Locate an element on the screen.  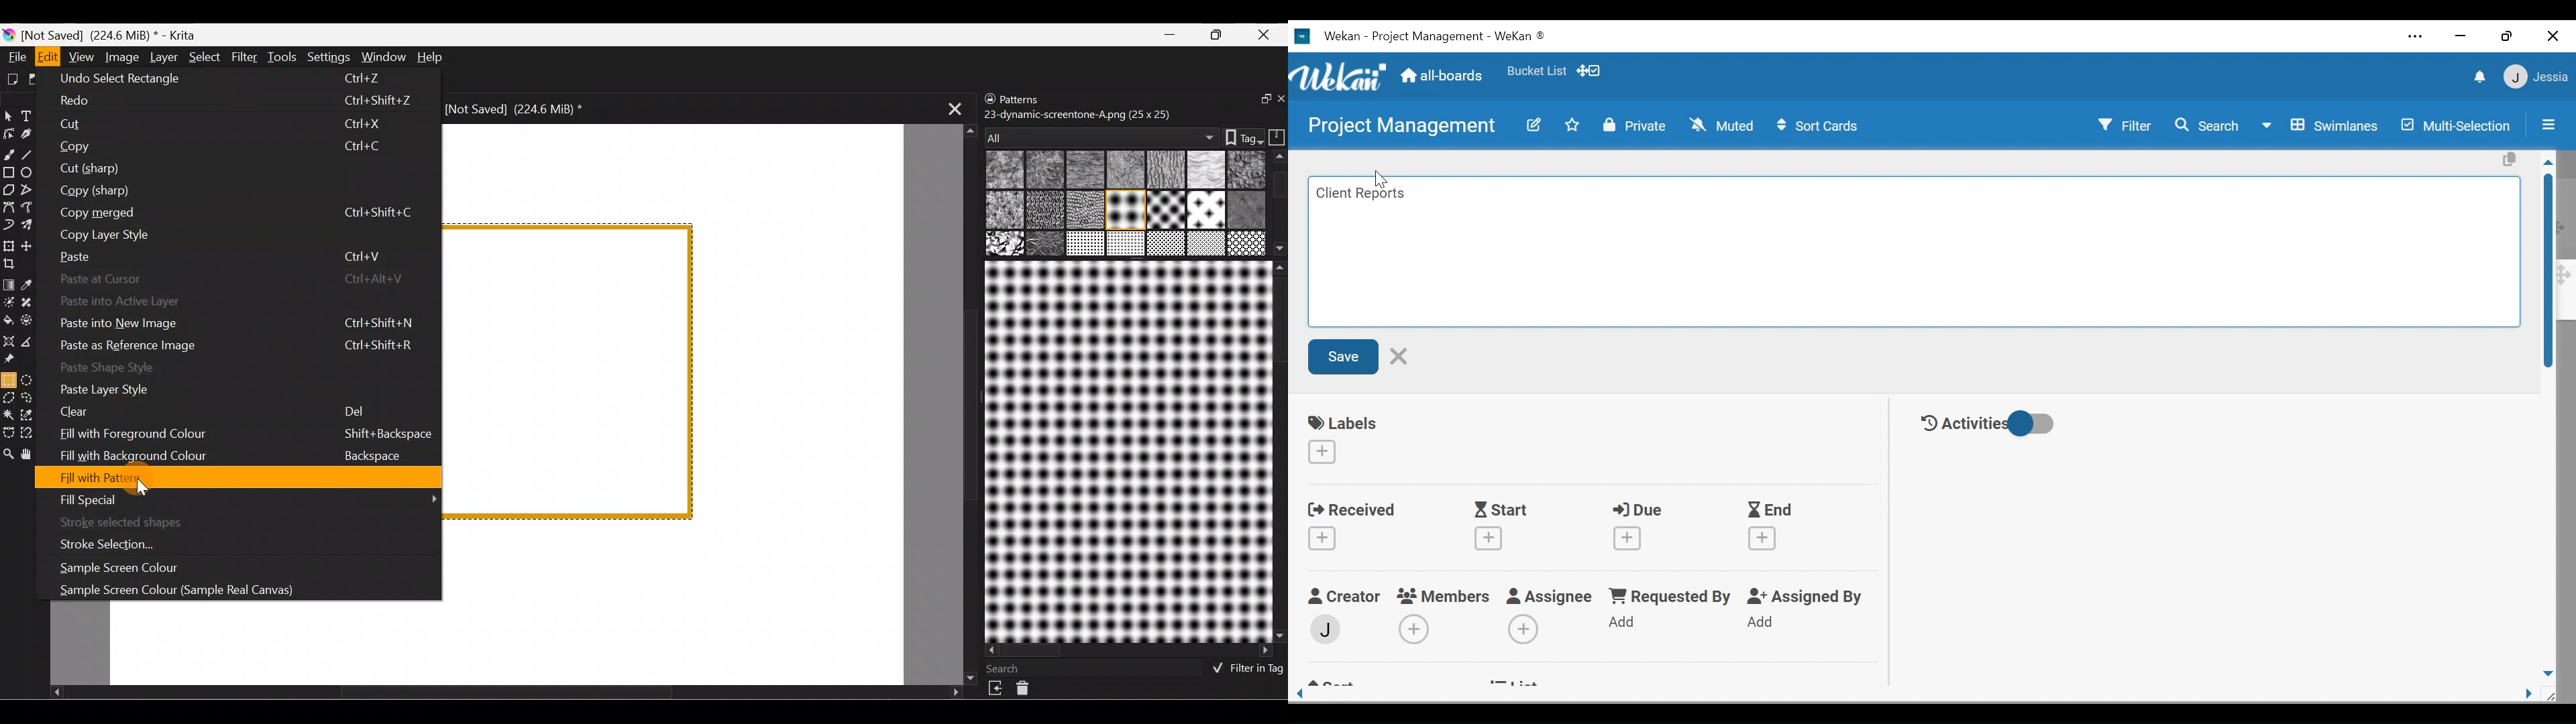
16 Texture_woody.png is located at coordinates (1087, 245).